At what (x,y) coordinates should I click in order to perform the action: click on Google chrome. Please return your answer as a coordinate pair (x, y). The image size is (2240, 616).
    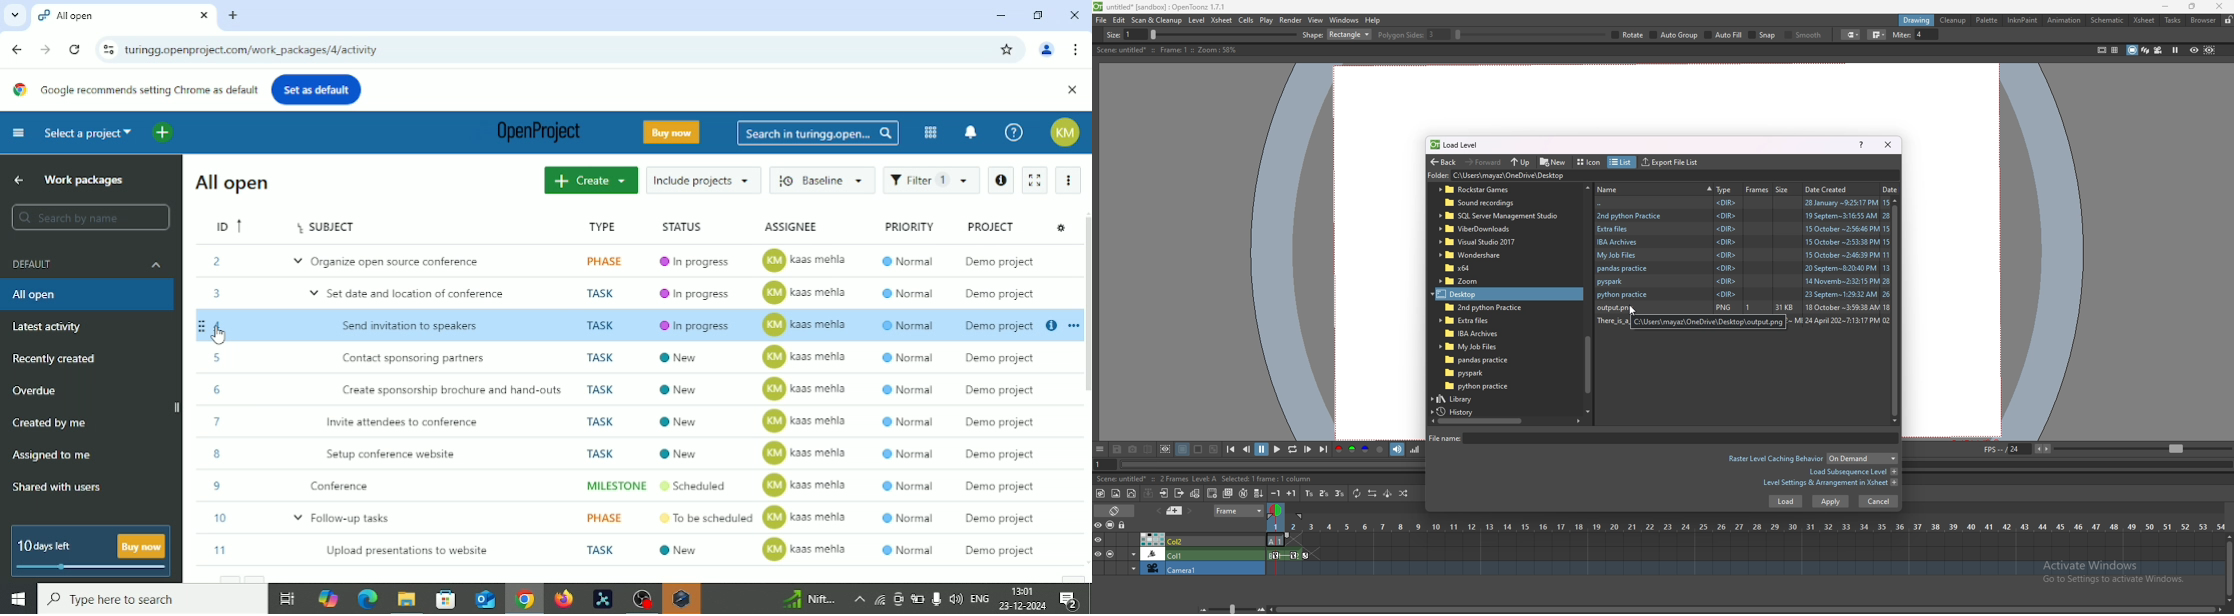
    Looking at the image, I should click on (524, 601).